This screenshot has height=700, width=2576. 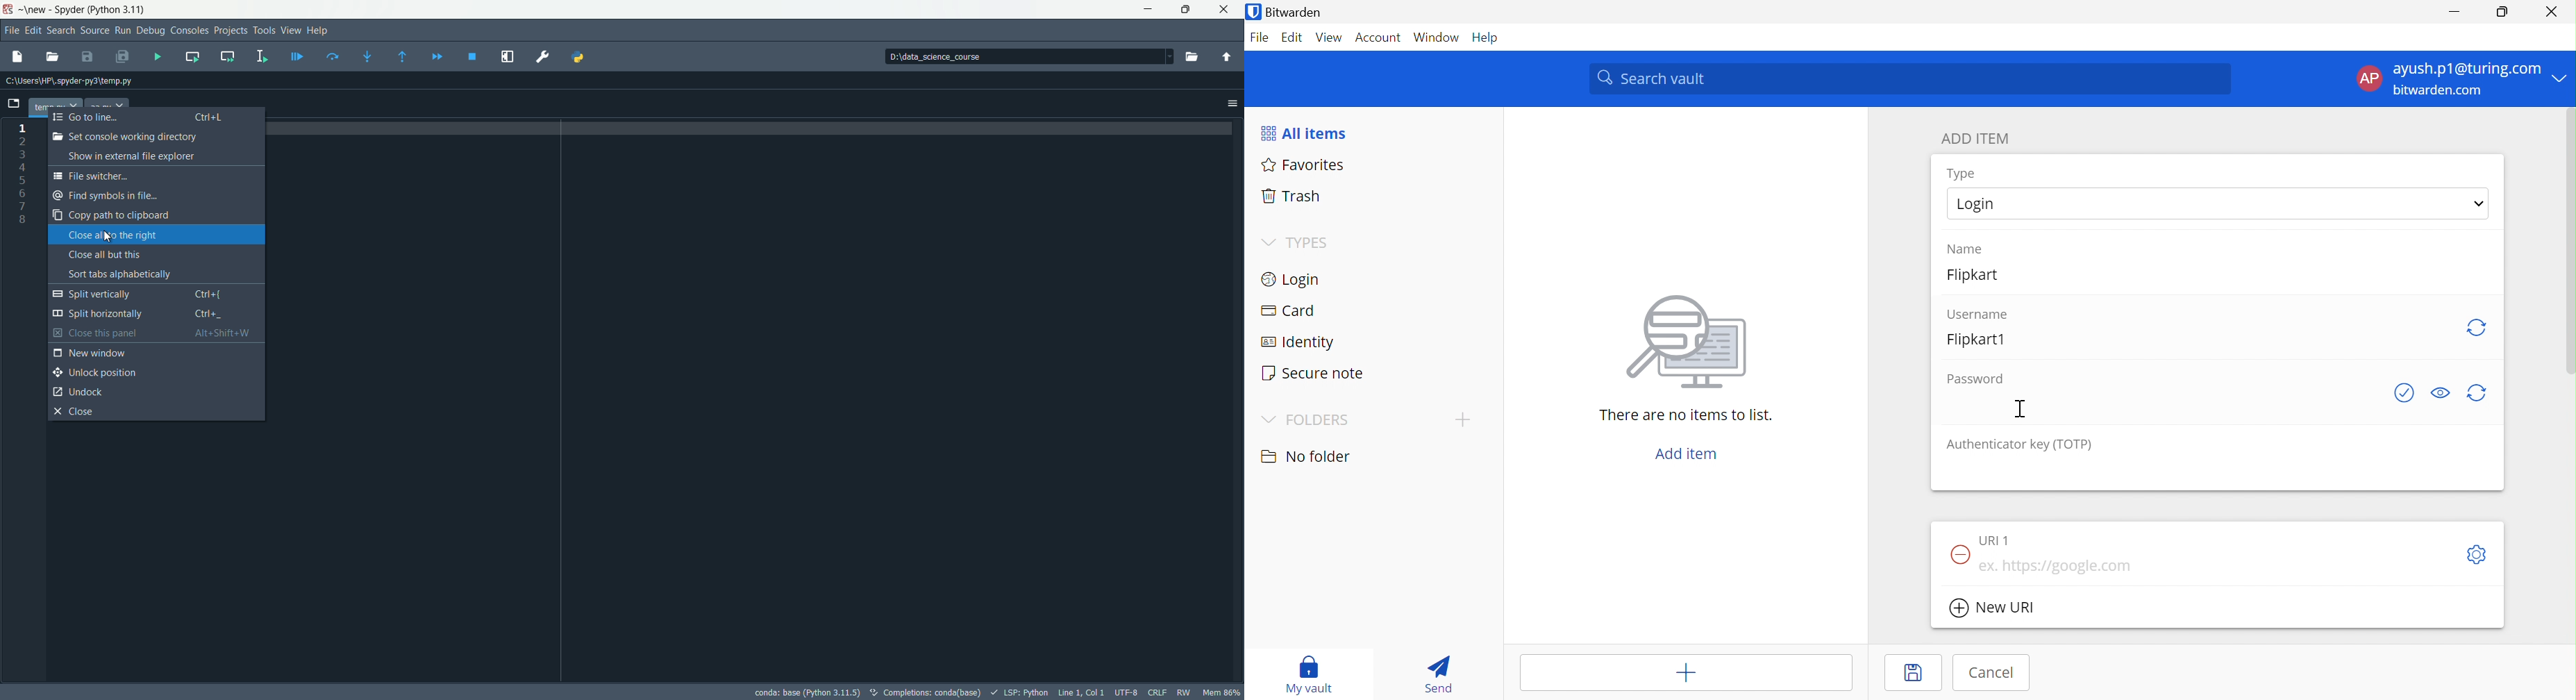 I want to click on tools menu, so click(x=264, y=30).